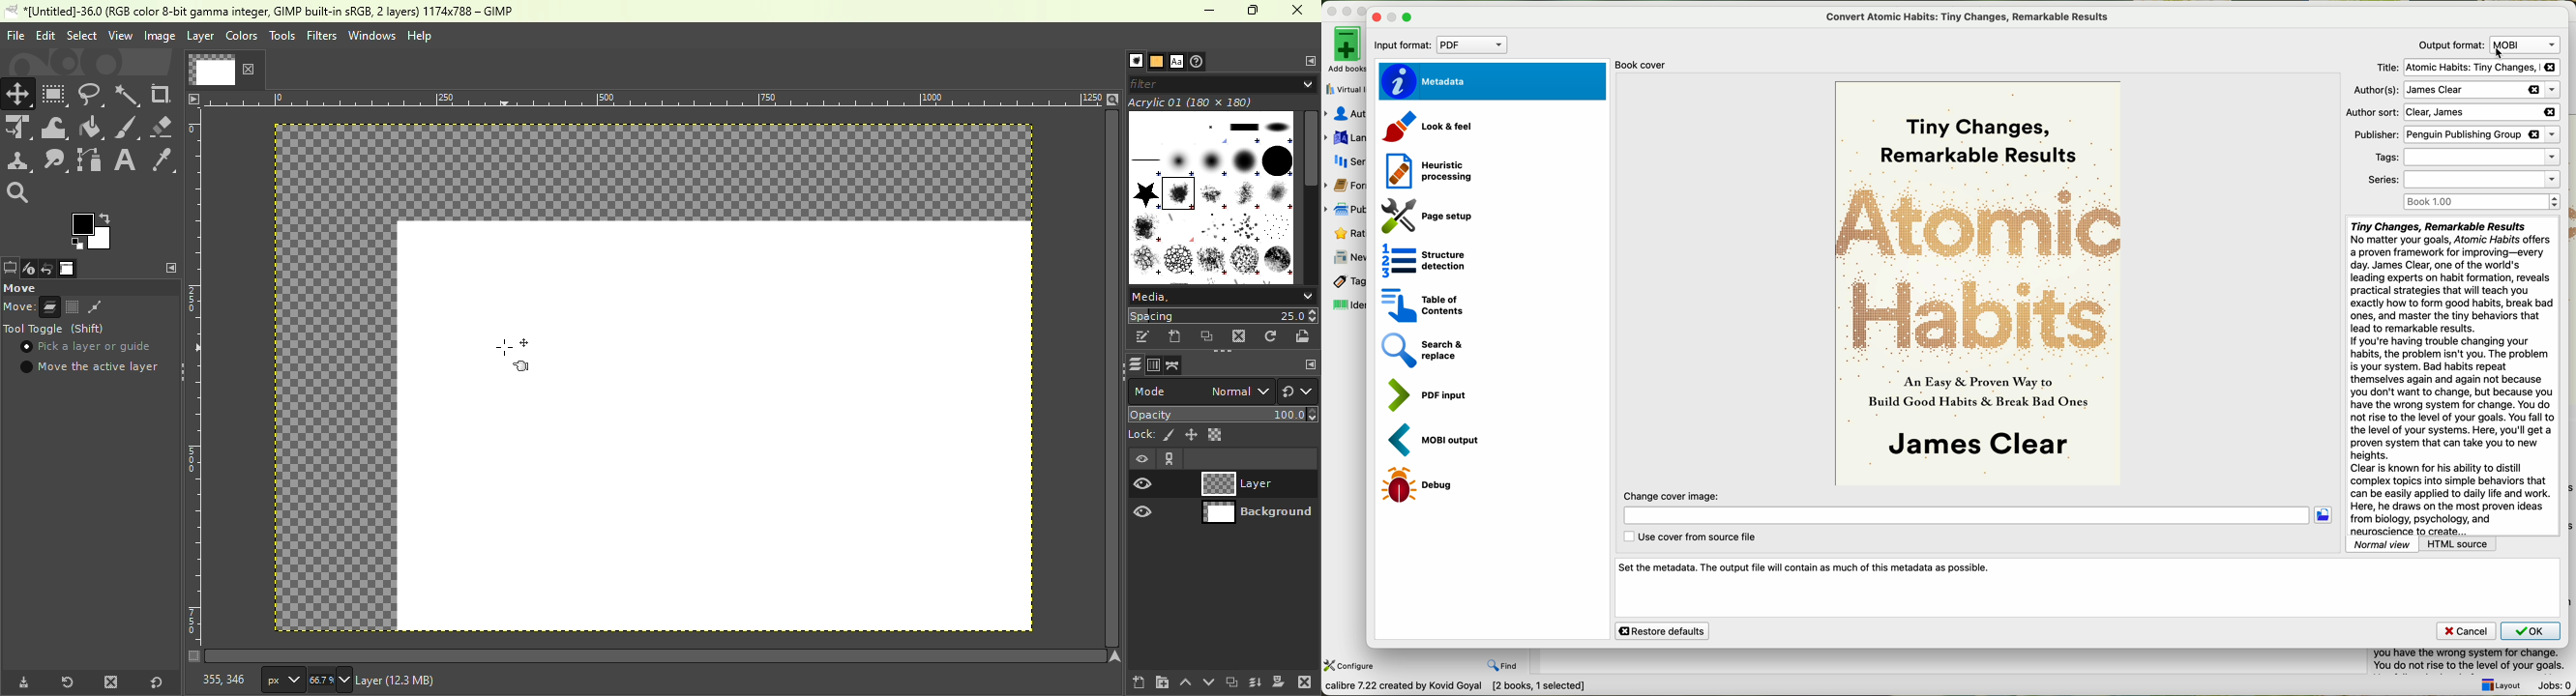 This screenshot has height=700, width=2576. What do you see at coordinates (2475, 662) in the screenshot?
I see `summary` at bounding box center [2475, 662].